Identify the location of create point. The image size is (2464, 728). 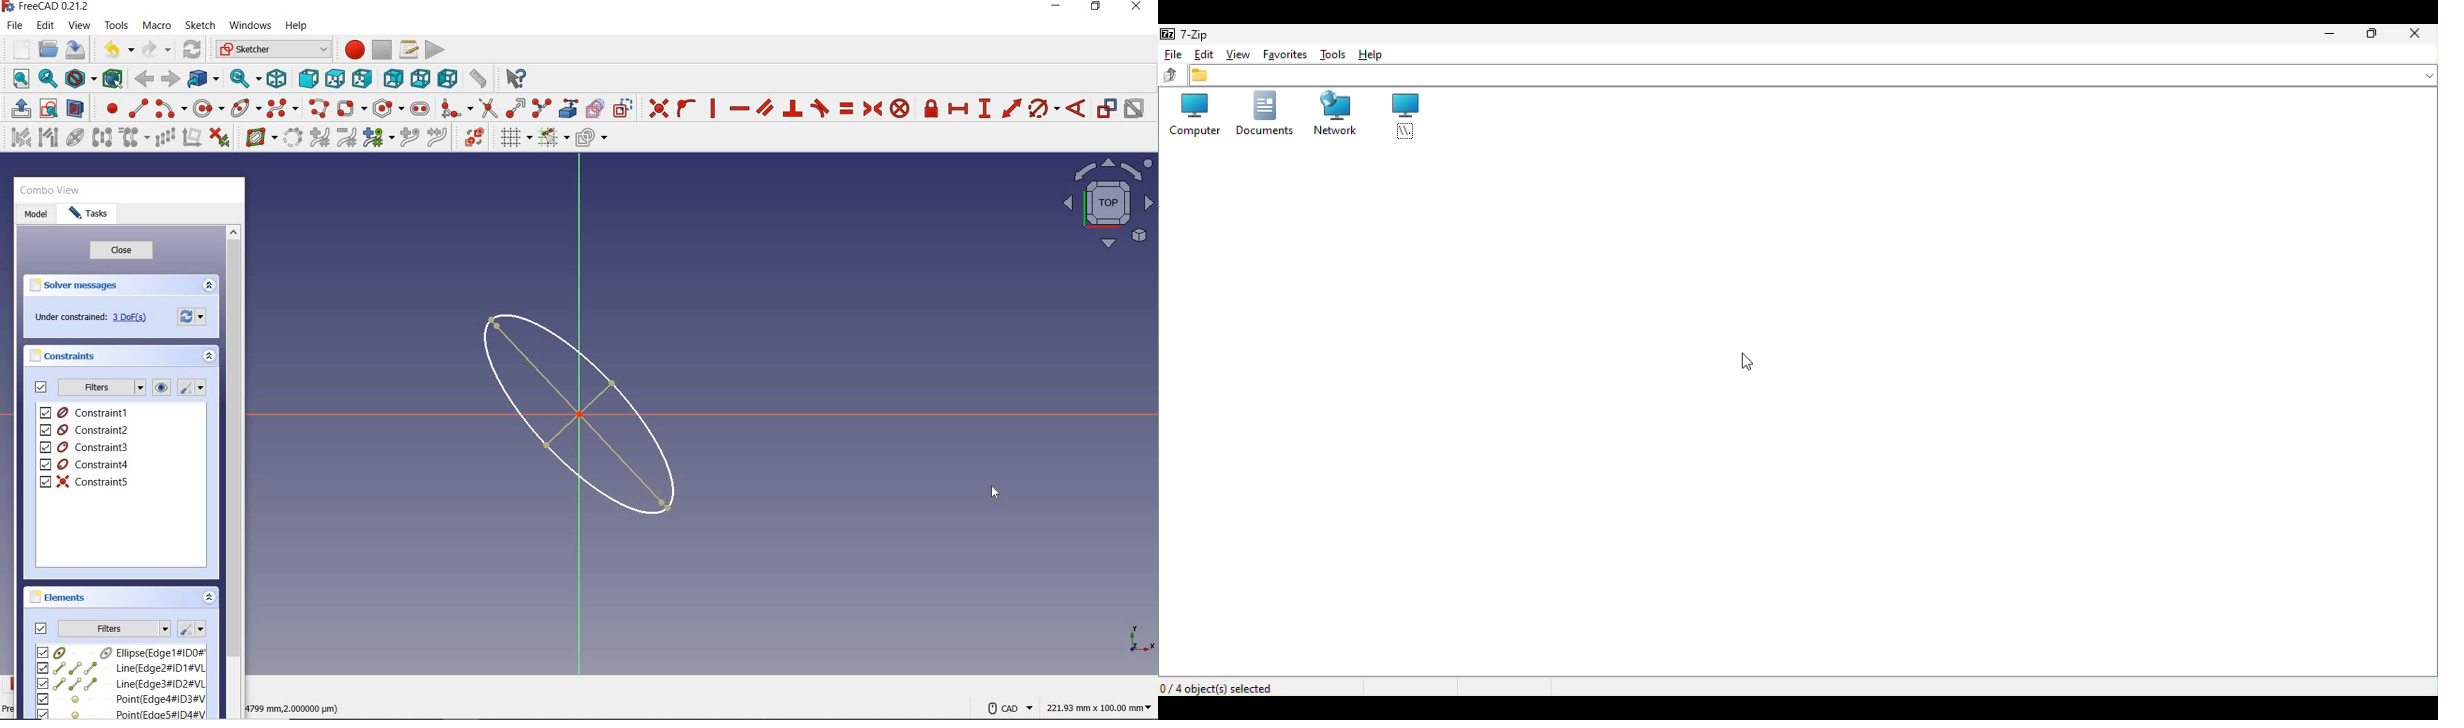
(109, 108).